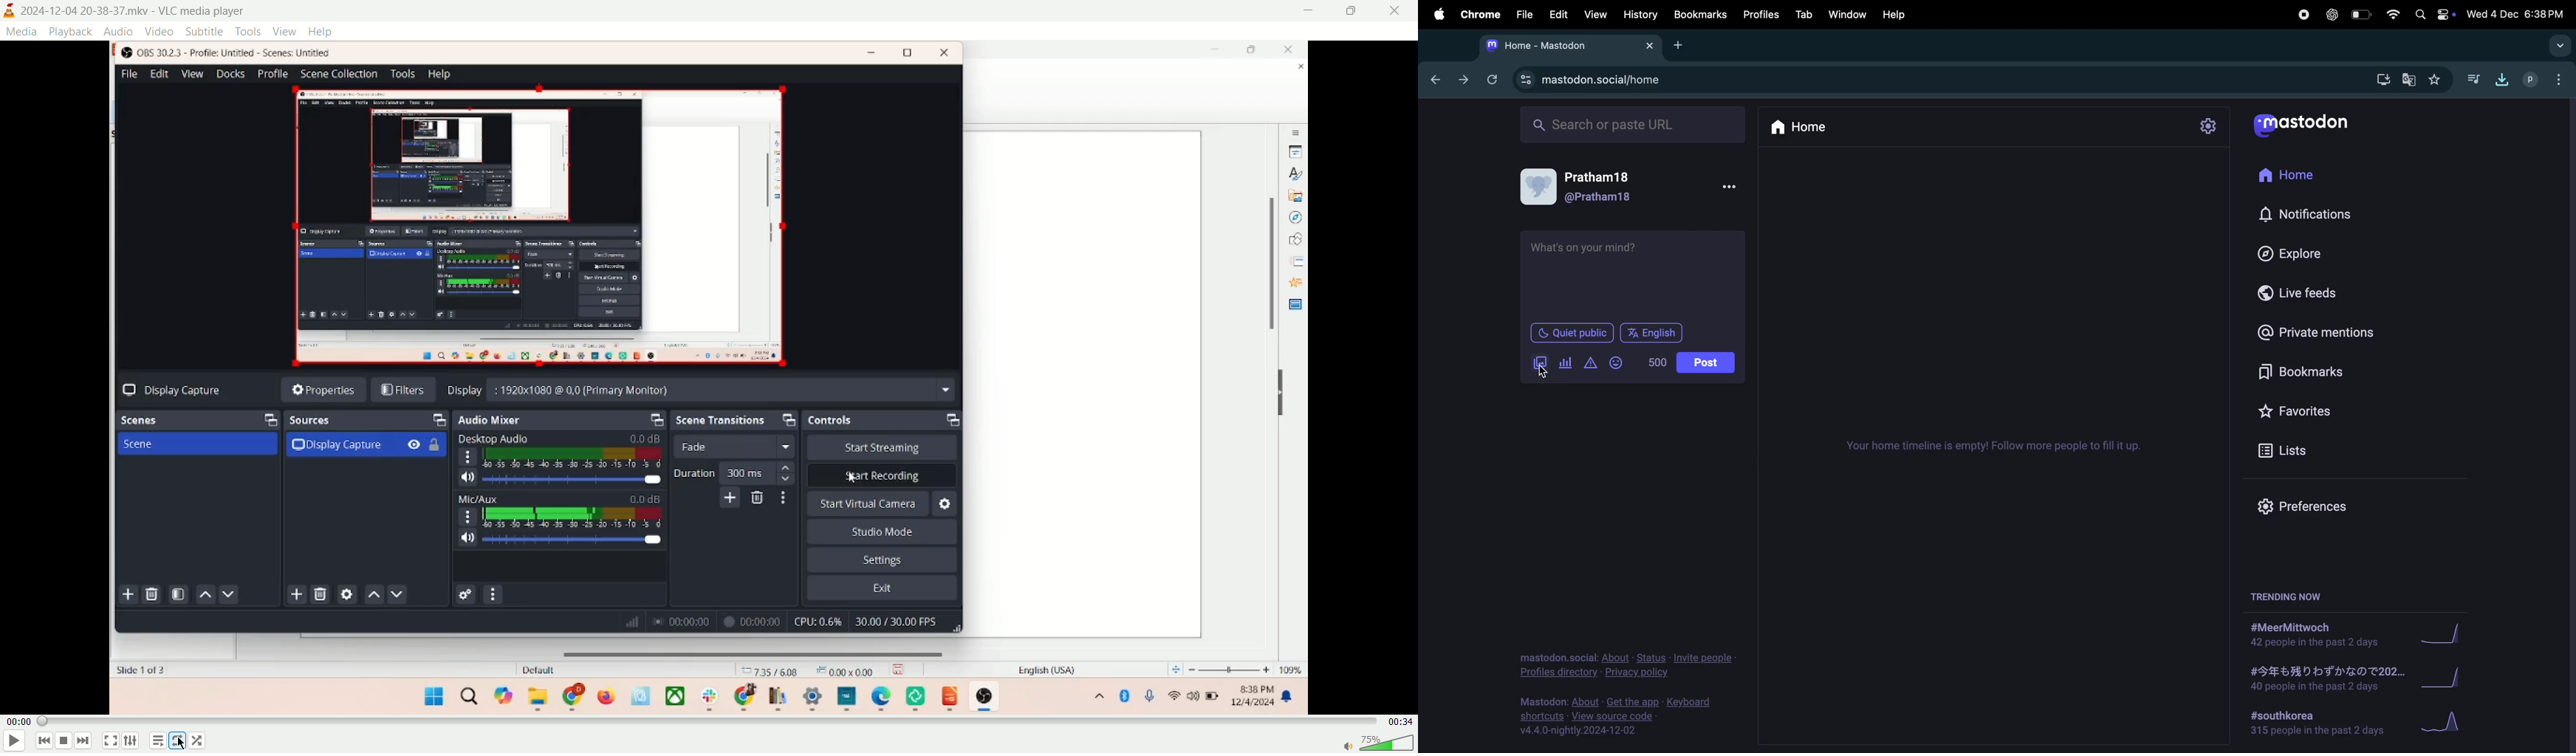 Image resolution: width=2576 pixels, height=756 pixels. What do you see at coordinates (2410, 82) in the screenshot?
I see `translate` at bounding box center [2410, 82].